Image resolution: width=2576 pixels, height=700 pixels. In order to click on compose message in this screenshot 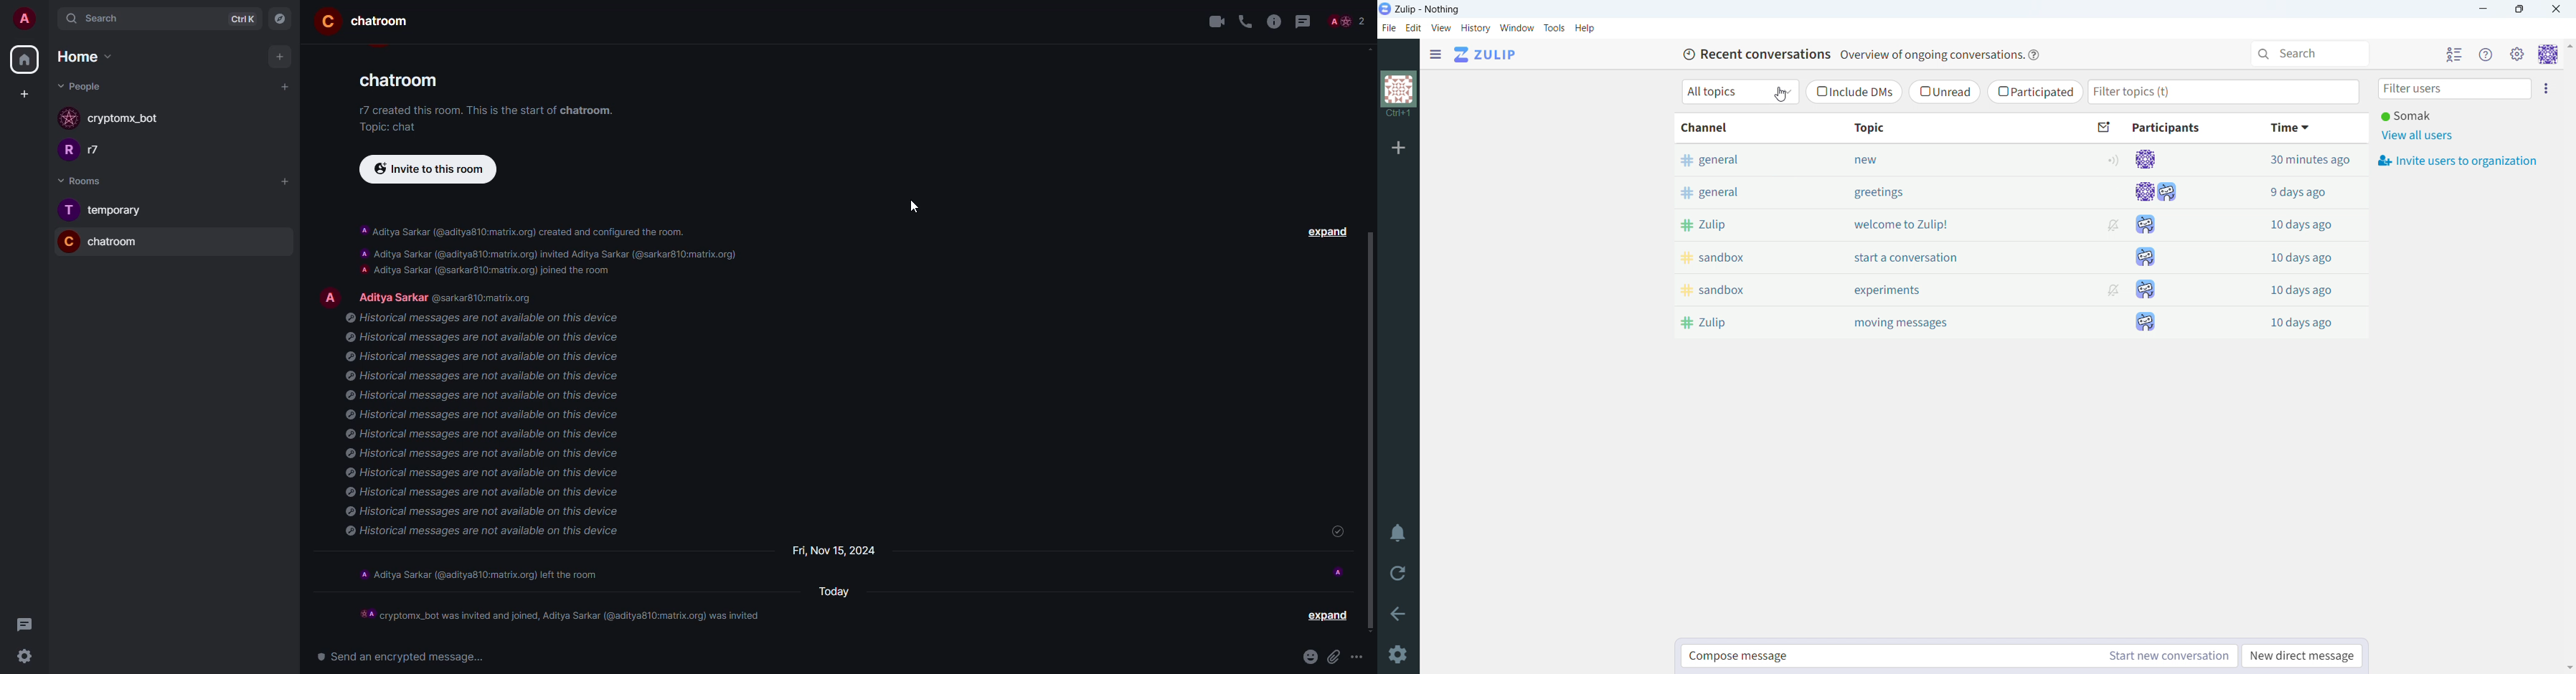, I will do `click(1889, 656)`.